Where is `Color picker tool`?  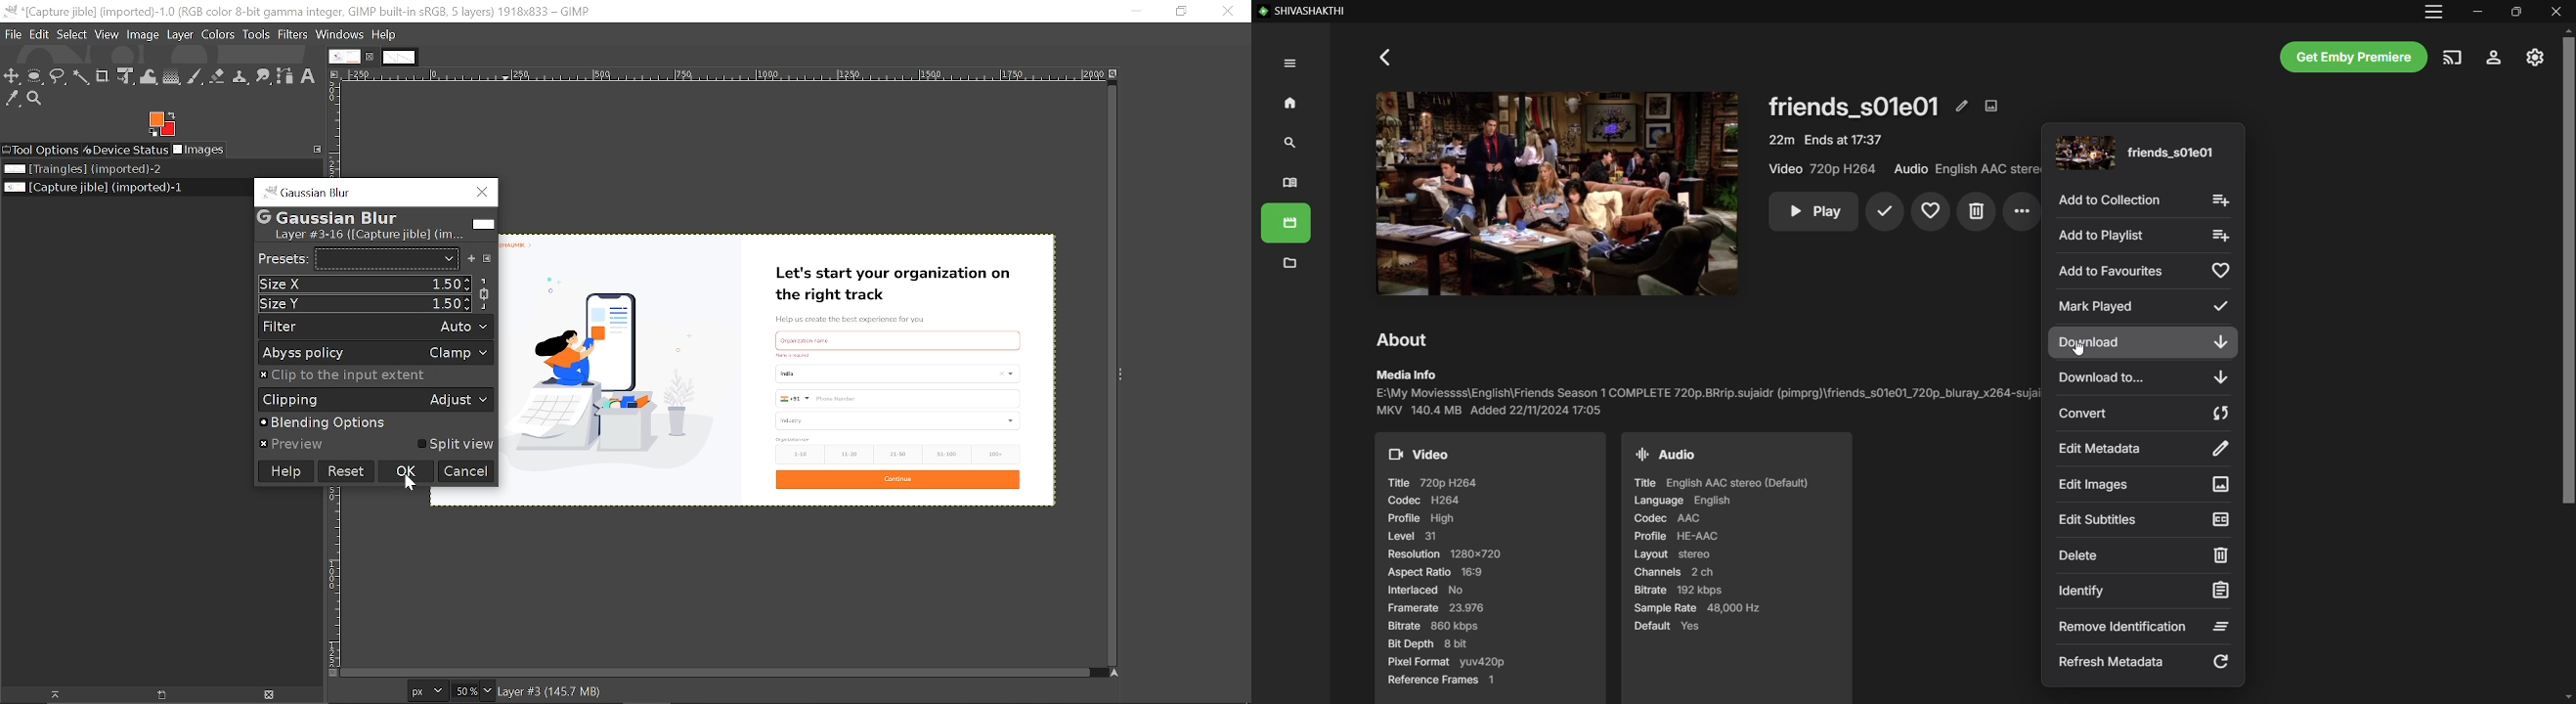 Color picker tool is located at coordinates (13, 100).